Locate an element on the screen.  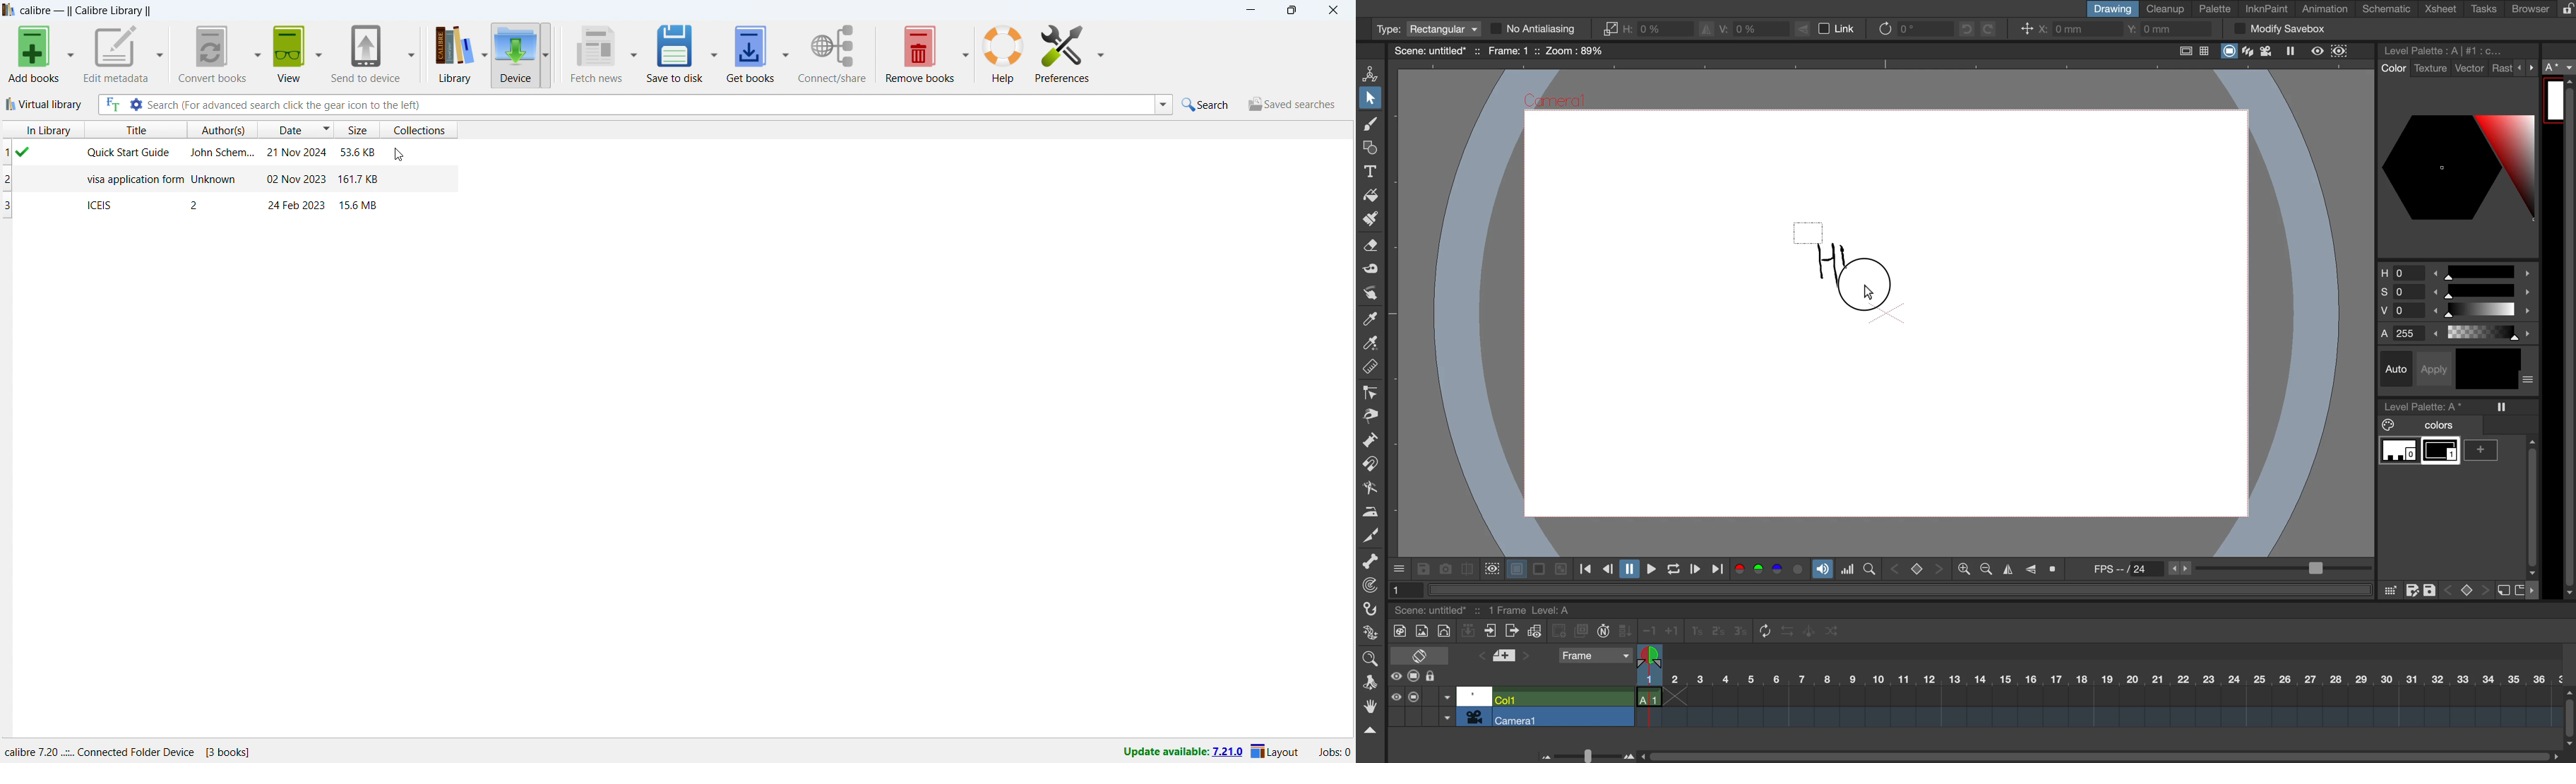
enter search string is located at coordinates (650, 105).